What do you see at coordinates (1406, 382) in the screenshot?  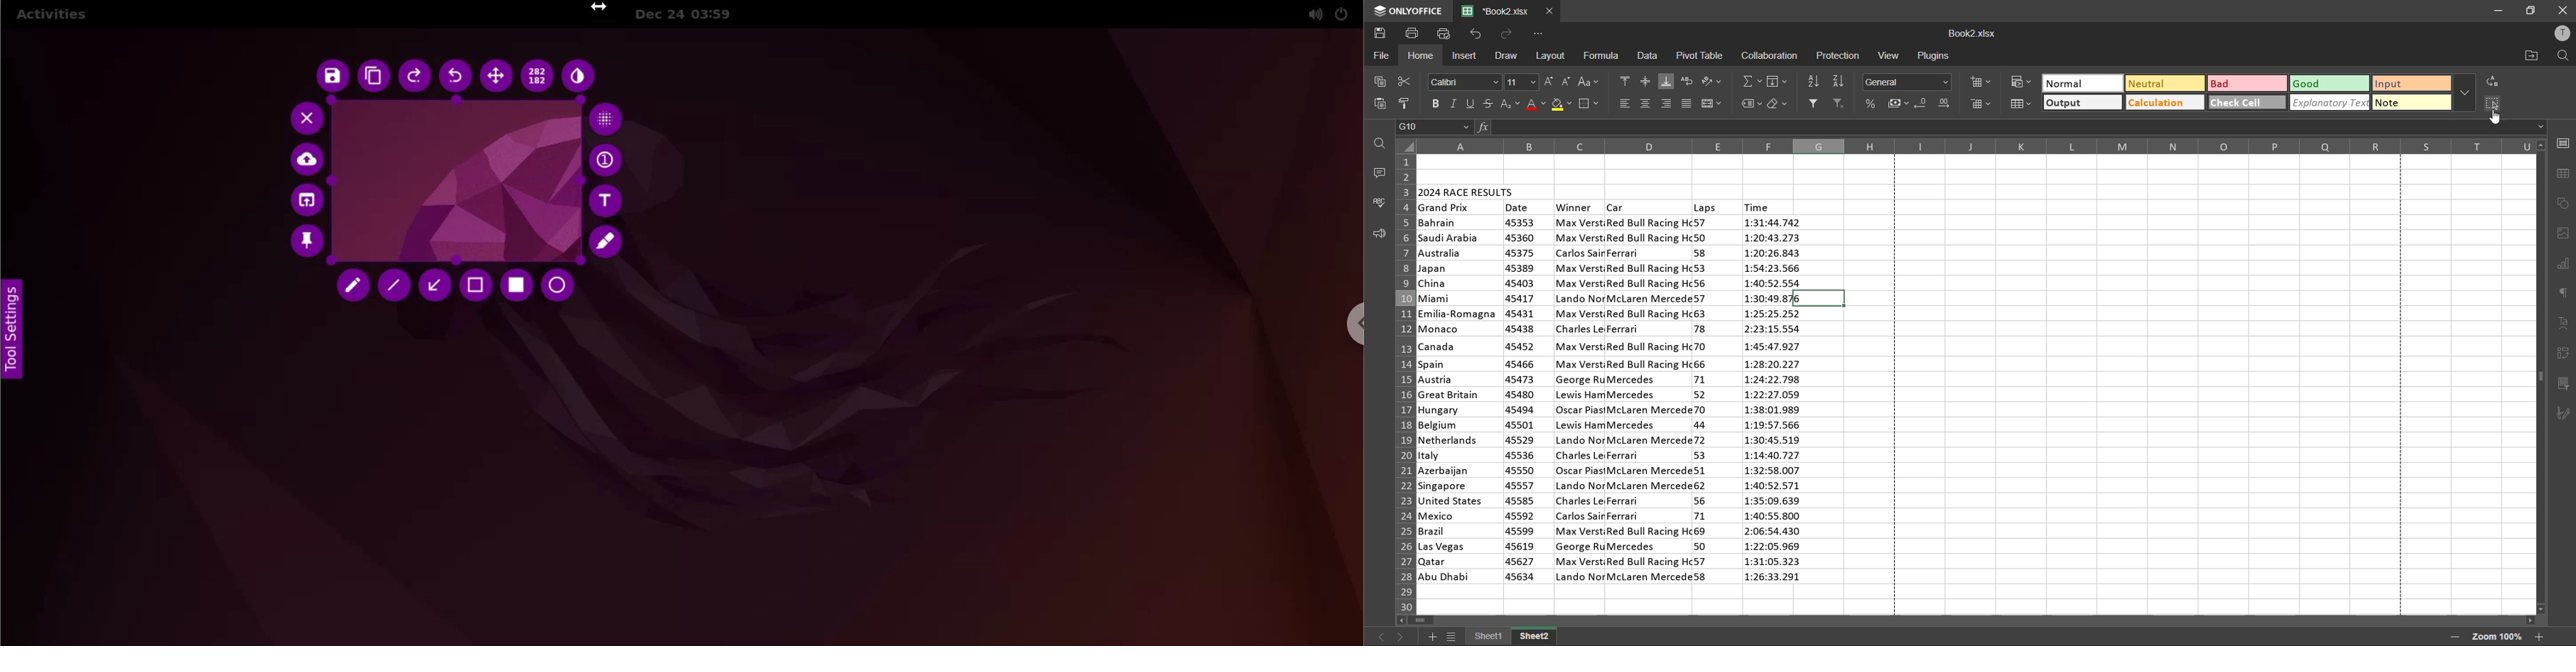 I see `row numbers` at bounding box center [1406, 382].